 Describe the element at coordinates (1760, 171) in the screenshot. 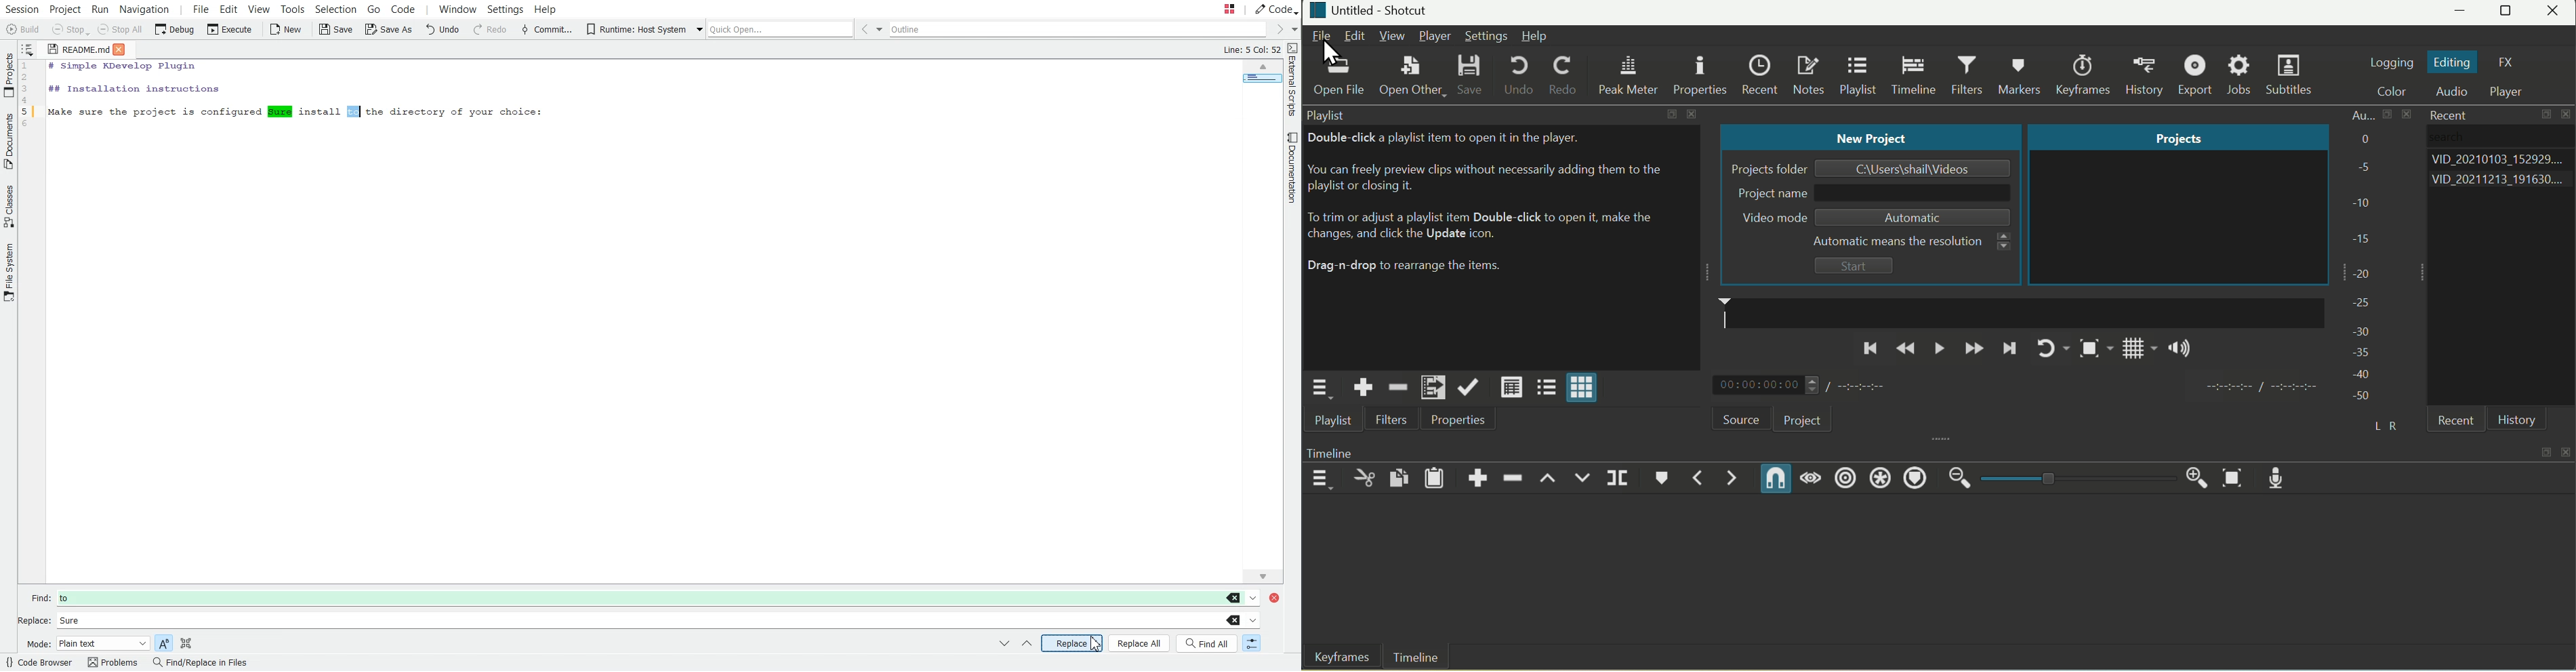

I see `Projects Folder` at that location.